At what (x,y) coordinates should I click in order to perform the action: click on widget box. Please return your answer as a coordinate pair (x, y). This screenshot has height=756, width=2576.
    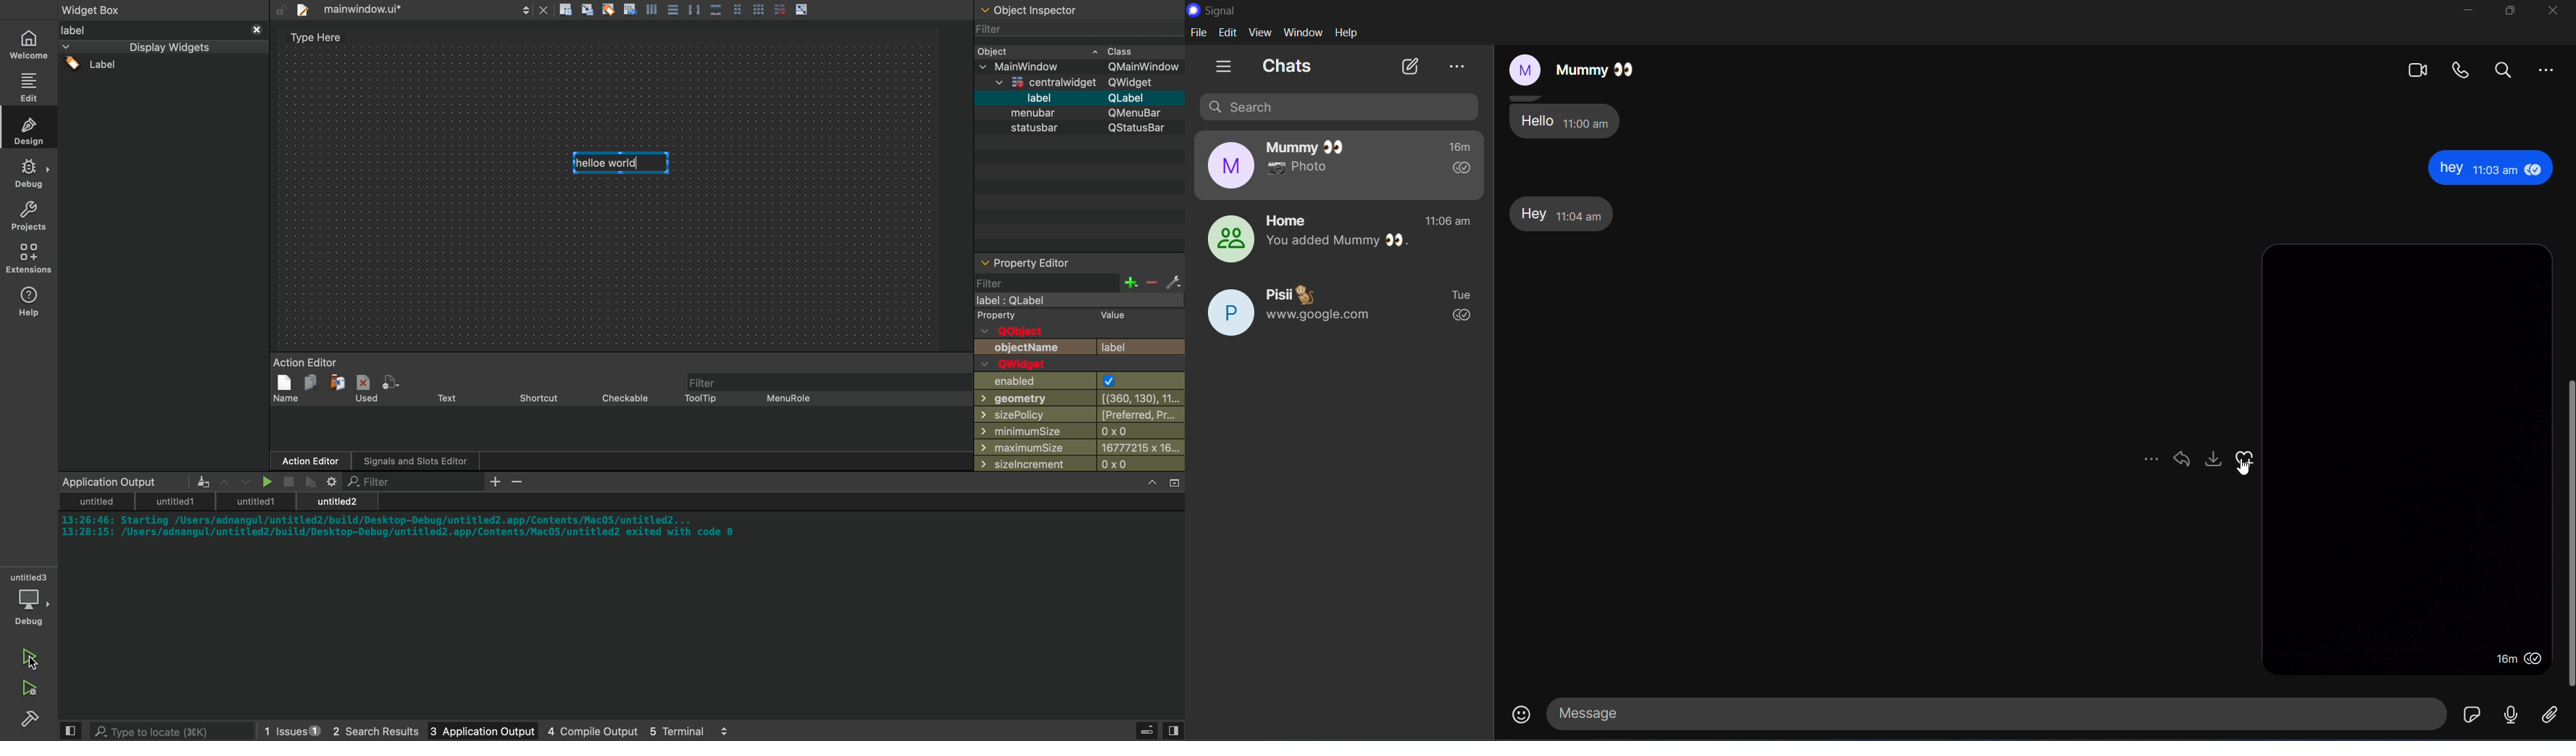
    Looking at the image, I should click on (106, 9).